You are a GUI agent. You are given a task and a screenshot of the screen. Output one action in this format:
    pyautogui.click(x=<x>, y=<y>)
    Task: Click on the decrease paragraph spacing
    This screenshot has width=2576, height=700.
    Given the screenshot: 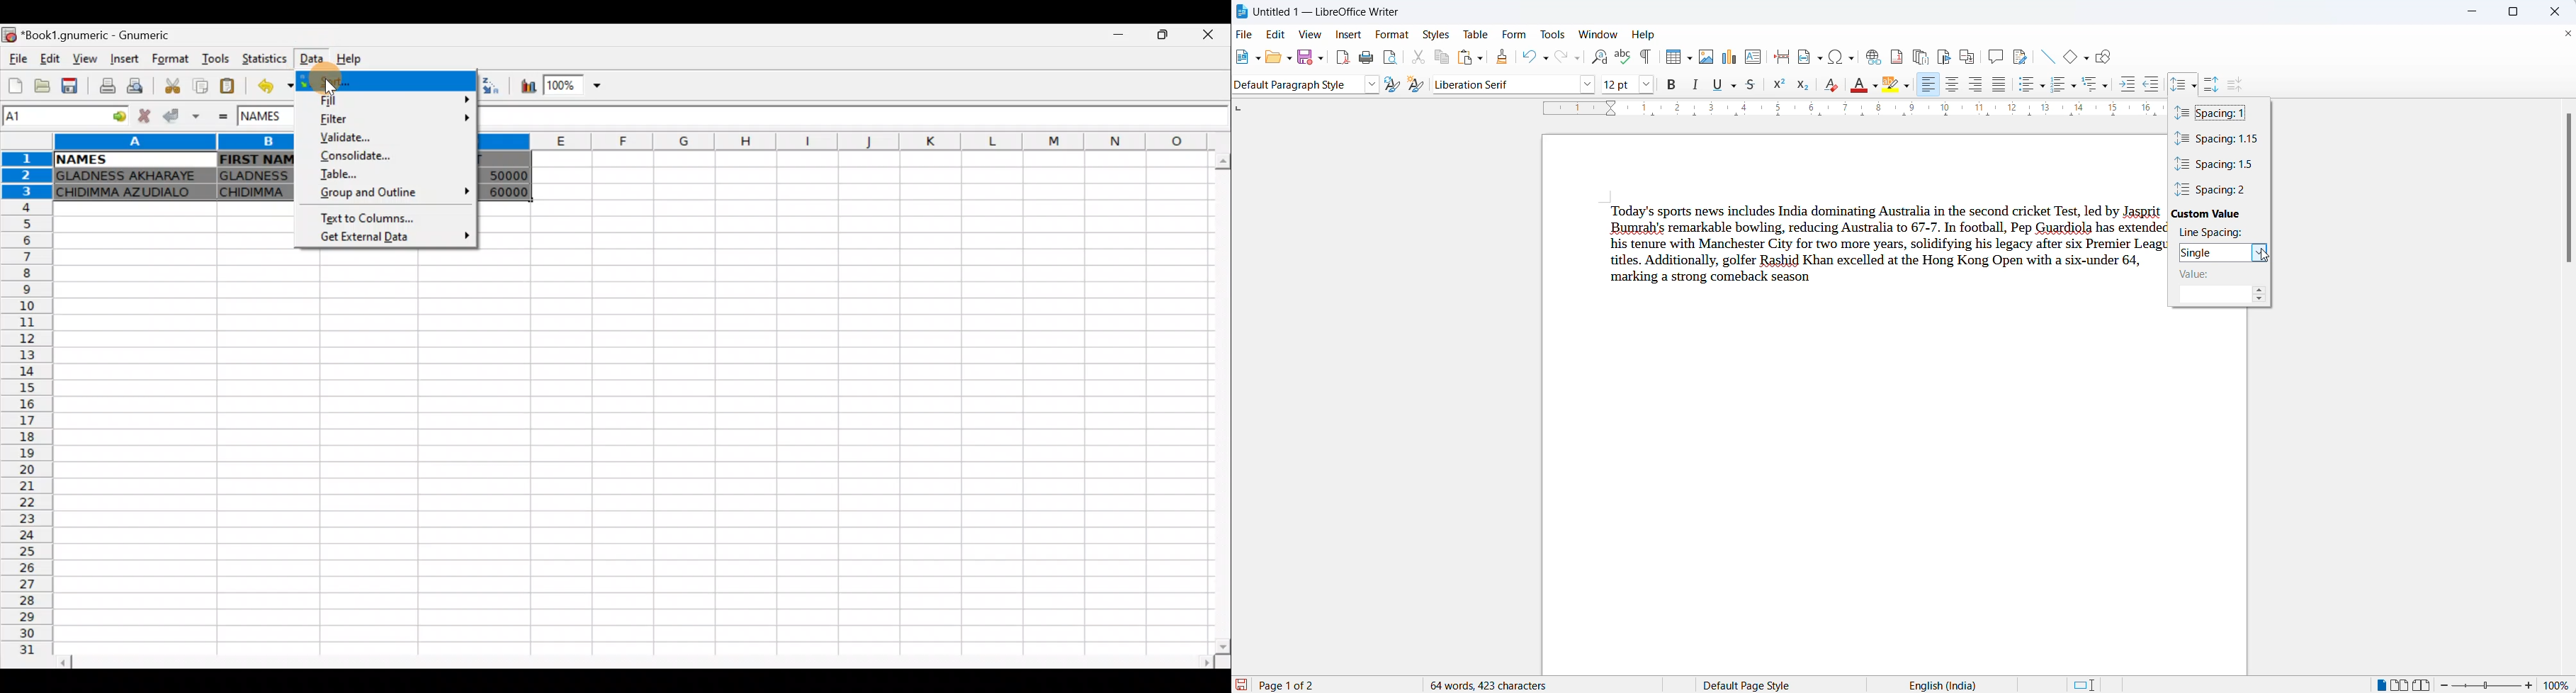 What is the action you would take?
    pyautogui.click(x=2236, y=84)
    